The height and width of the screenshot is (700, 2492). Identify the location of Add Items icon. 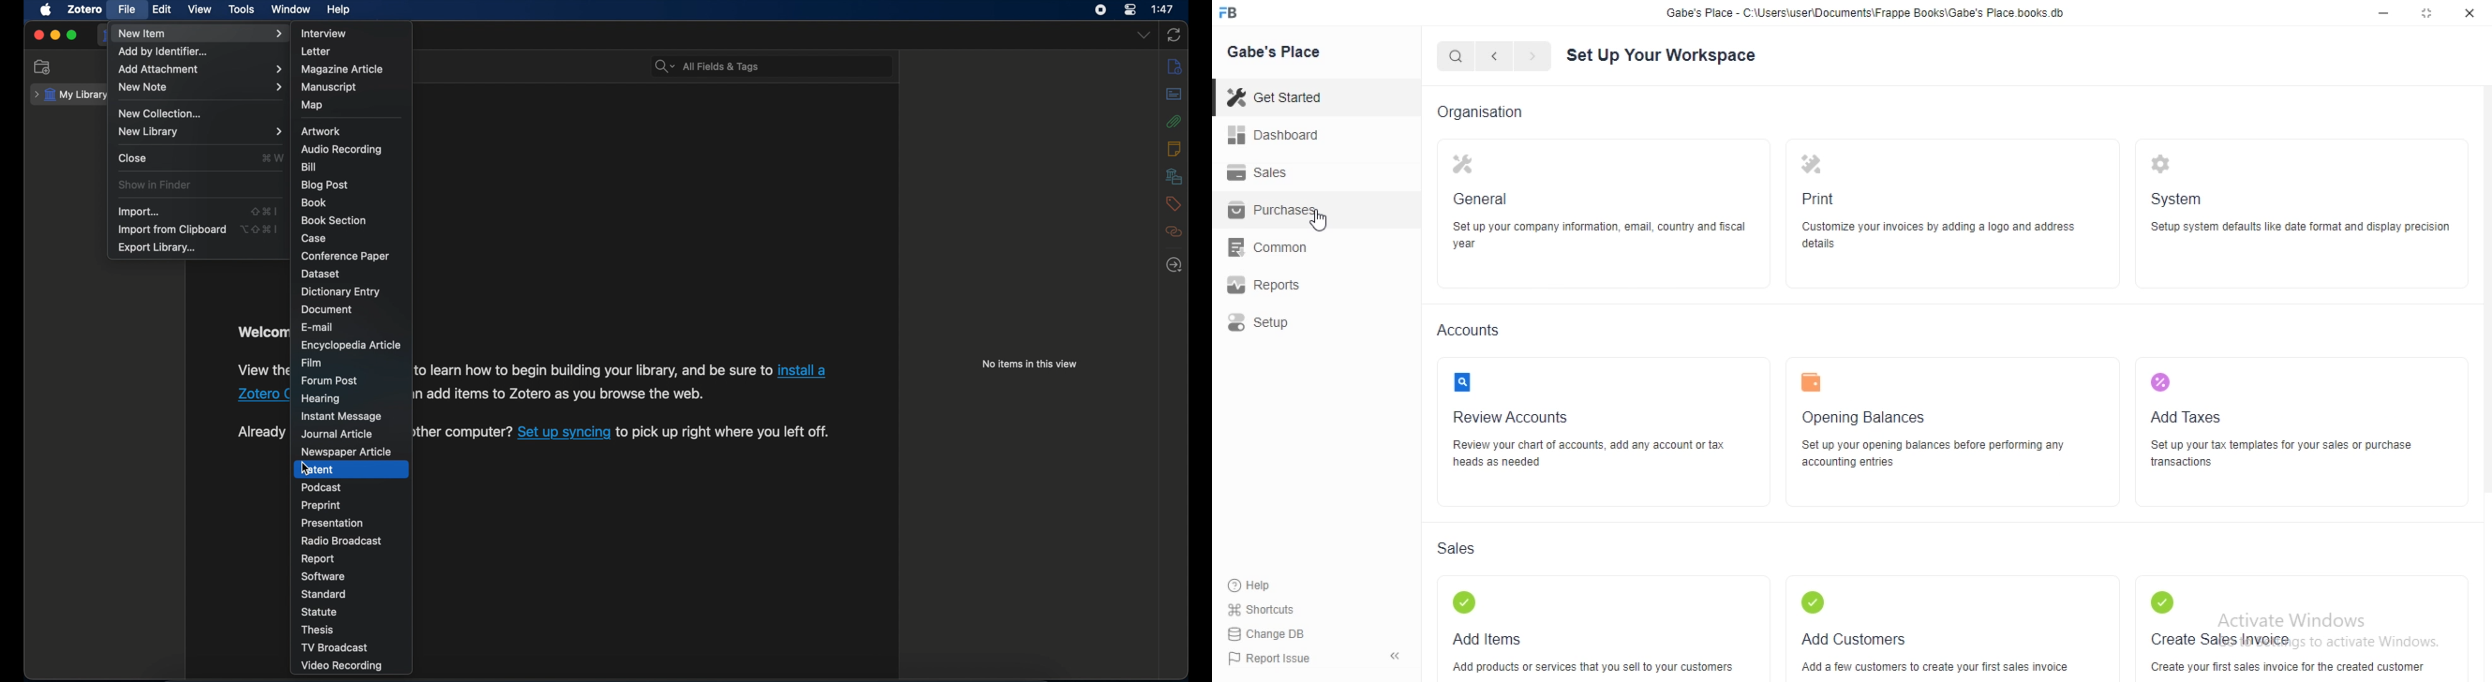
(1464, 602).